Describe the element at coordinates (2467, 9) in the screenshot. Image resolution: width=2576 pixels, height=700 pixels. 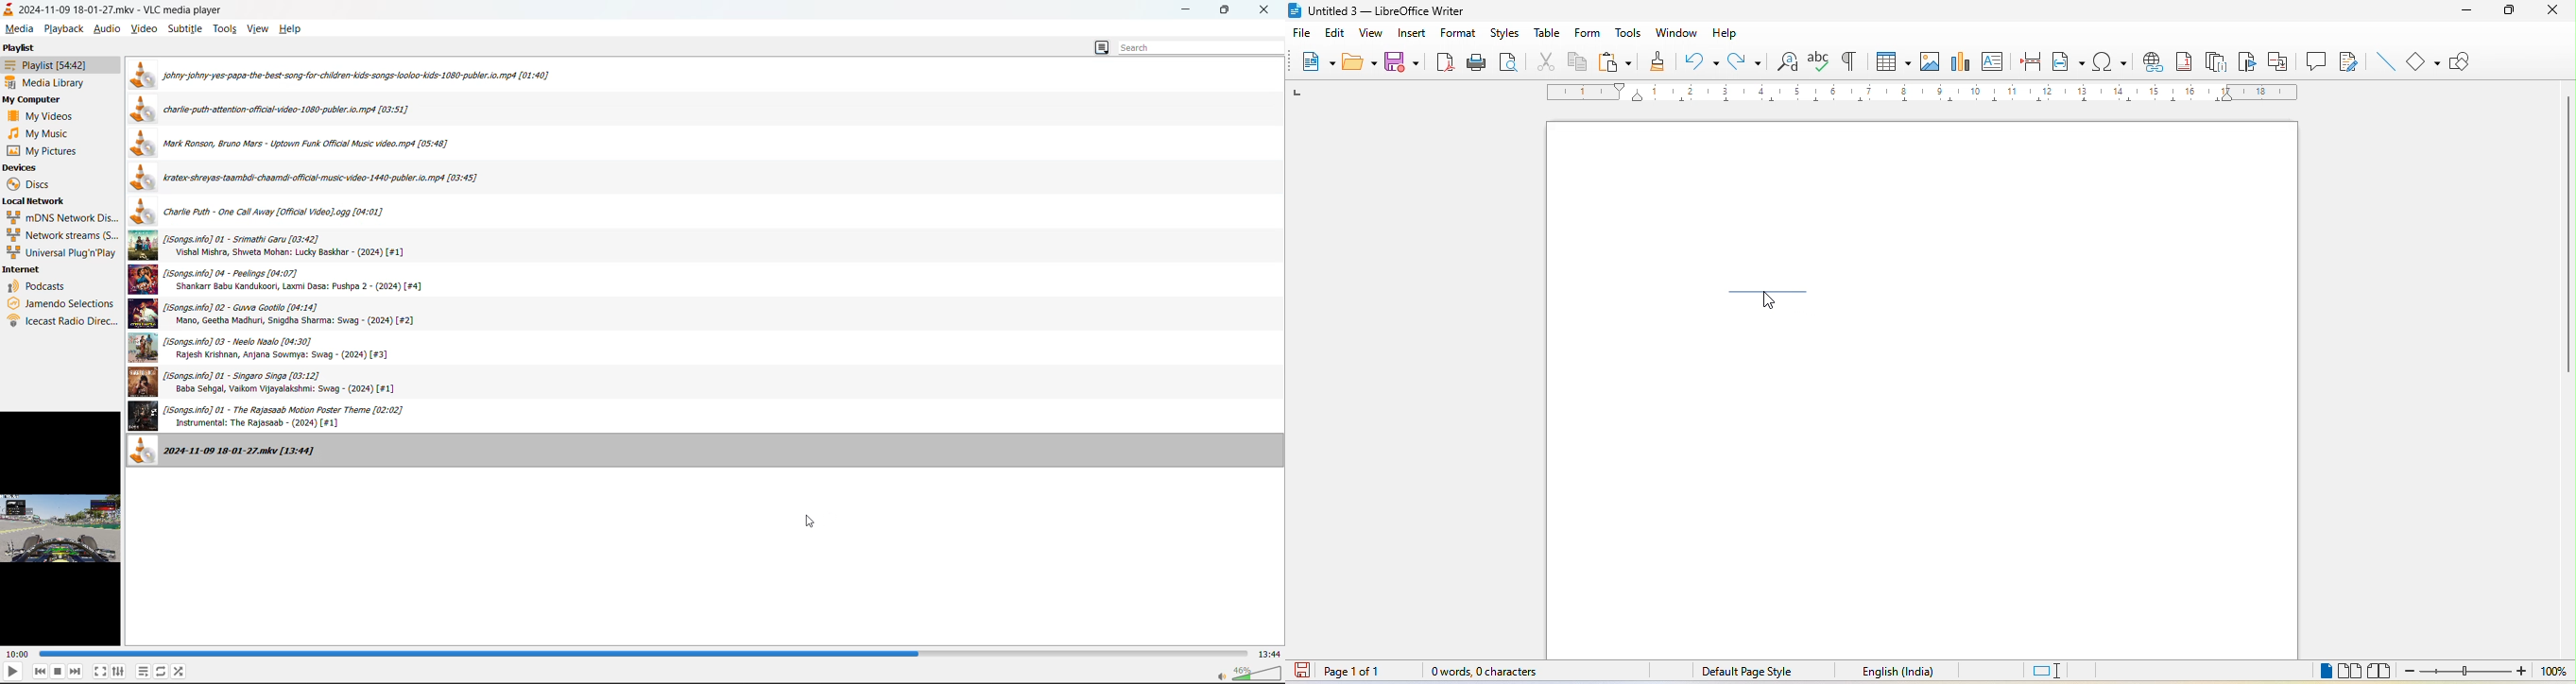
I see `minimize` at that location.